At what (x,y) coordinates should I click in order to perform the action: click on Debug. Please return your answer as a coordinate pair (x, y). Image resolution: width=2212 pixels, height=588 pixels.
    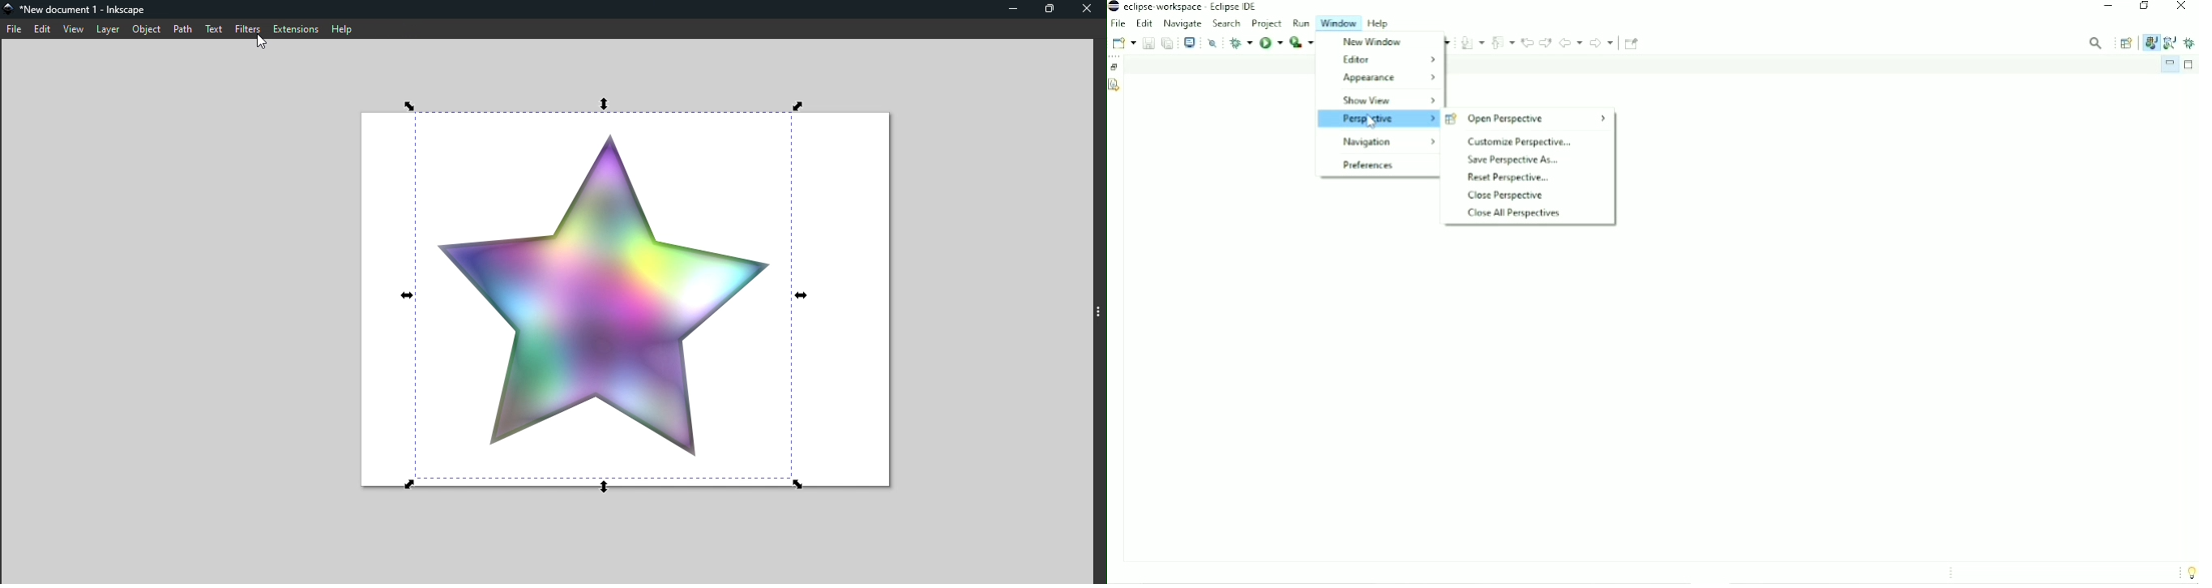
    Looking at the image, I should click on (1240, 42).